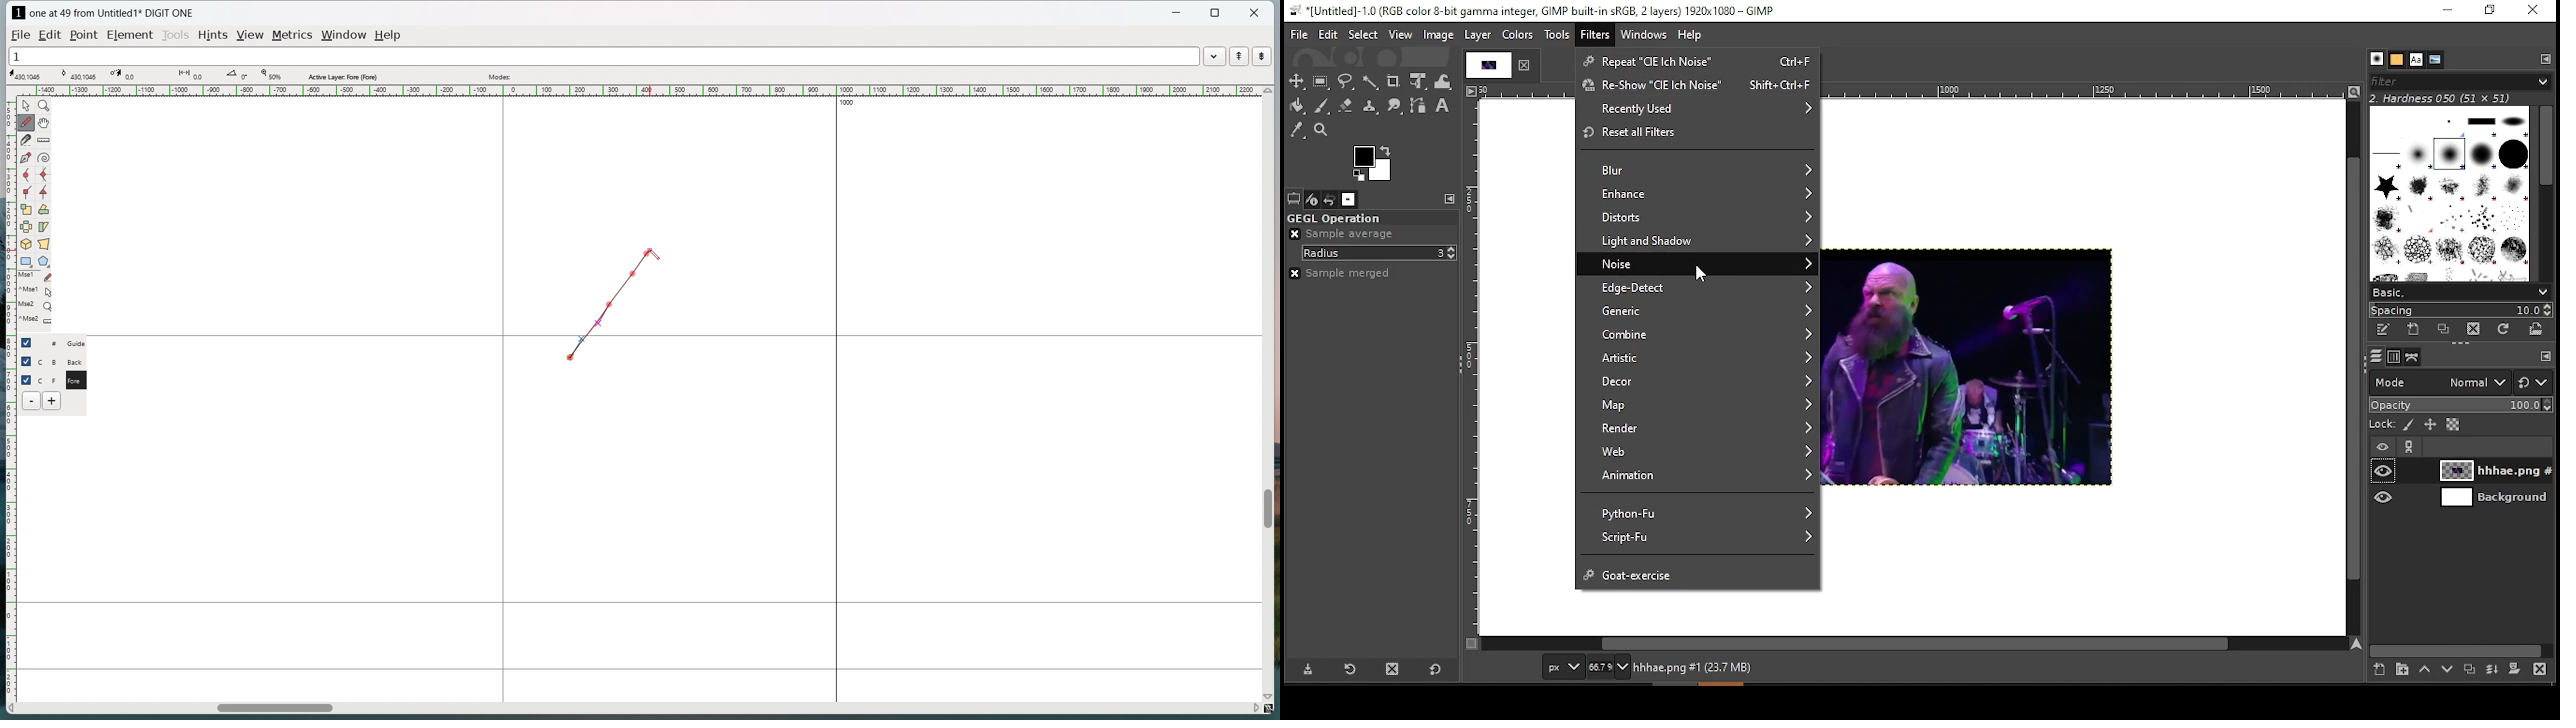 The height and width of the screenshot is (728, 2576). What do you see at coordinates (1707, 276) in the screenshot?
I see `mouse pointer` at bounding box center [1707, 276].